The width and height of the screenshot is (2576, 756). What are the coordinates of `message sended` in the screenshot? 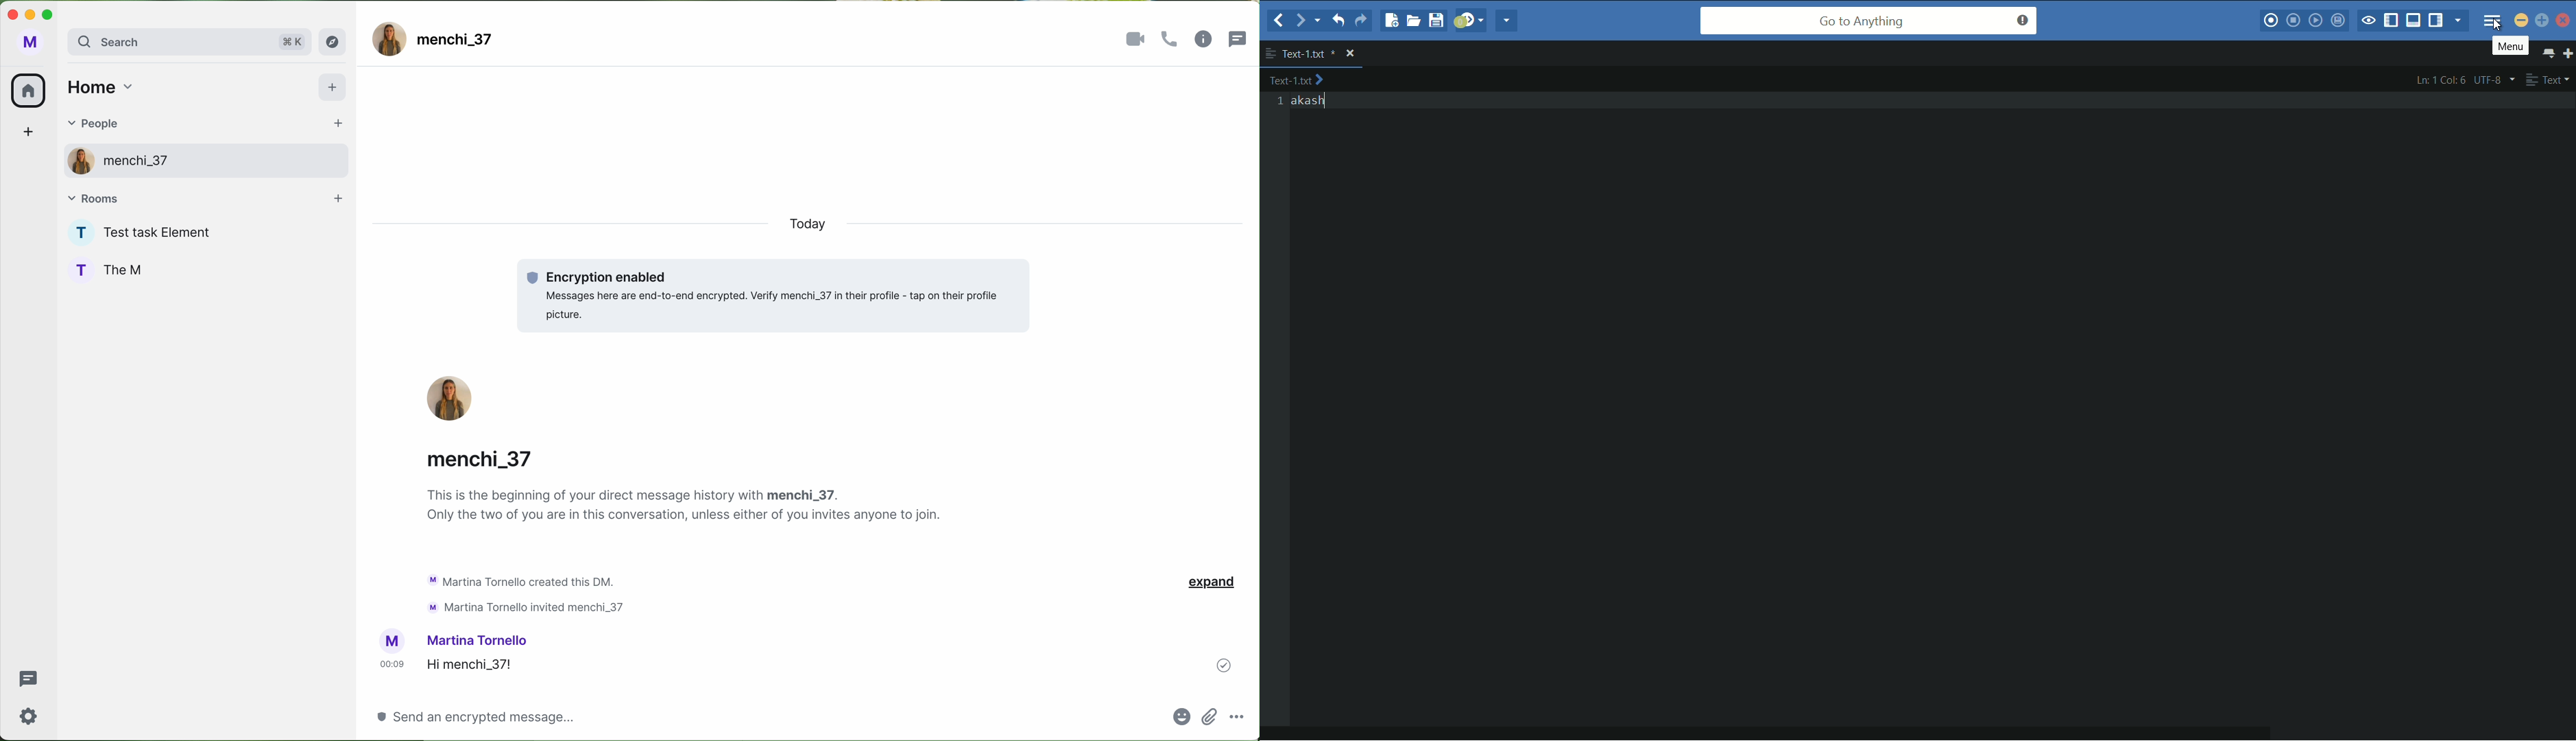 It's located at (790, 665).